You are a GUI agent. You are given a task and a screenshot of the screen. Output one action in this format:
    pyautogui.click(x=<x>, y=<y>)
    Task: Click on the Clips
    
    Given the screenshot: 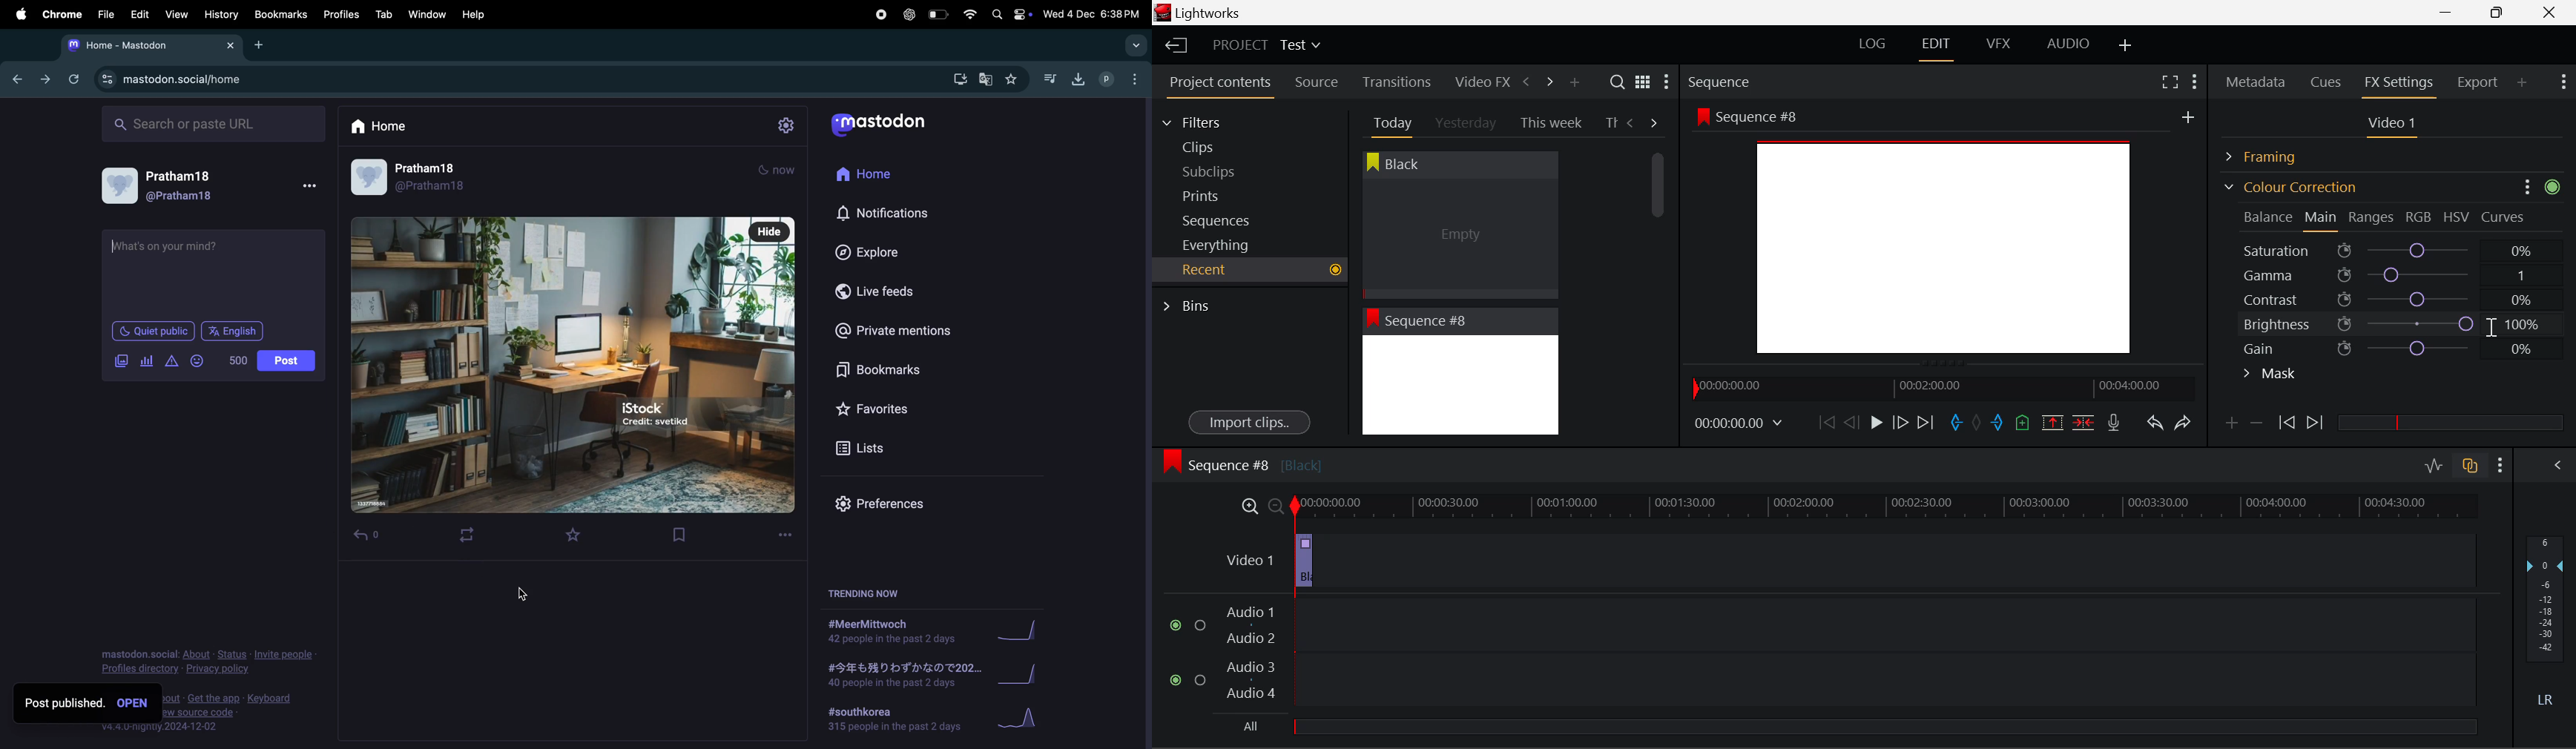 What is the action you would take?
    pyautogui.click(x=1225, y=147)
    